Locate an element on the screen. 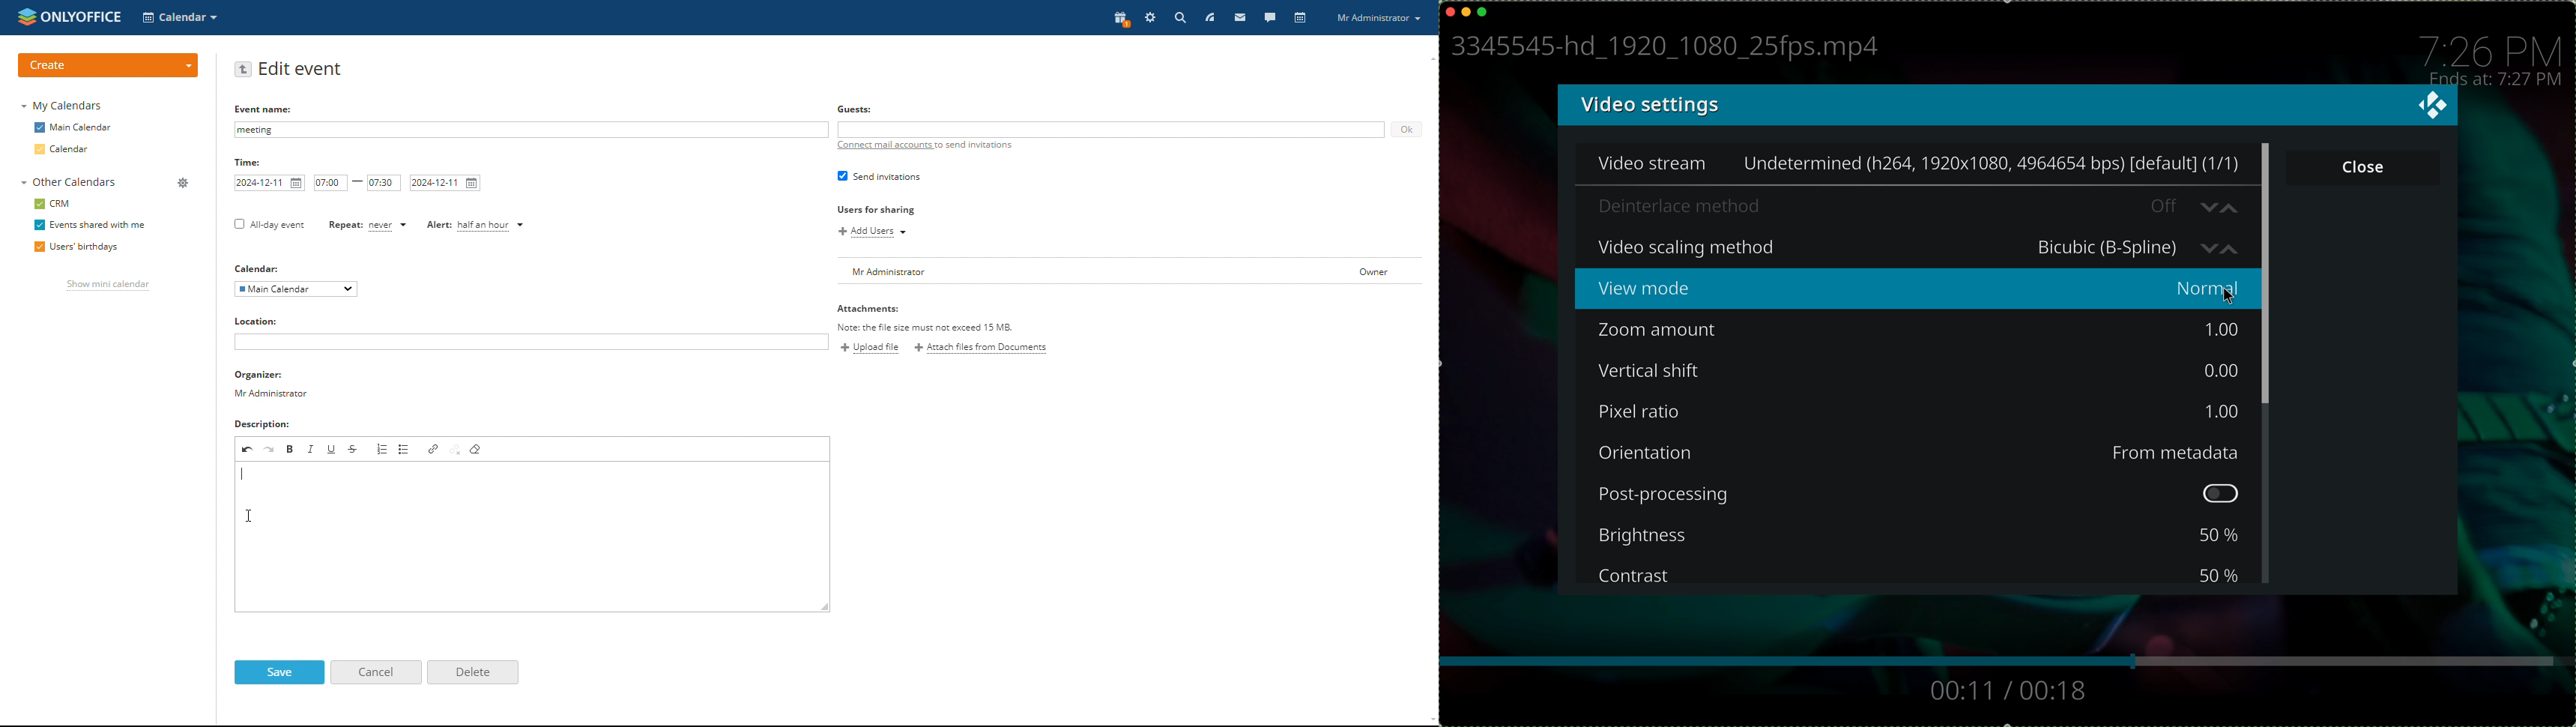 The width and height of the screenshot is (2576, 728).  is located at coordinates (855, 109).